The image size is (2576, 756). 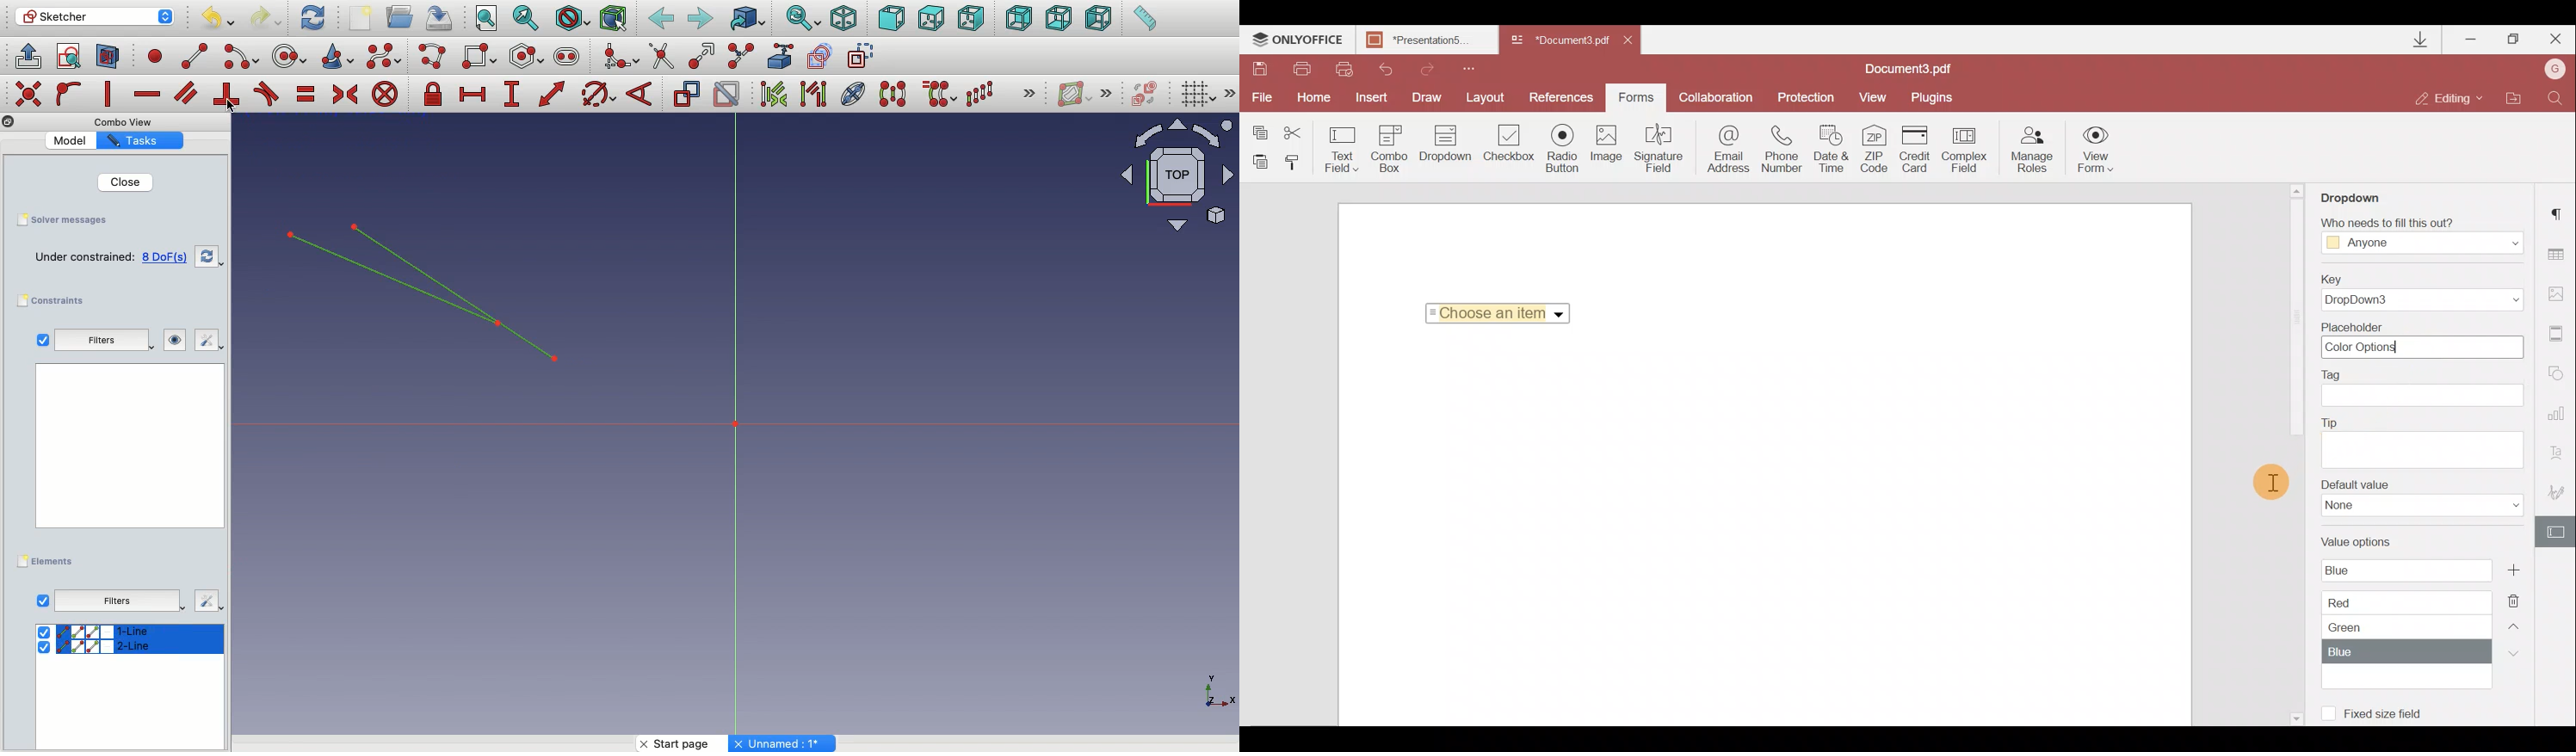 What do you see at coordinates (2419, 236) in the screenshot?
I see `Fill Access` at bounding box center [2419, 236].